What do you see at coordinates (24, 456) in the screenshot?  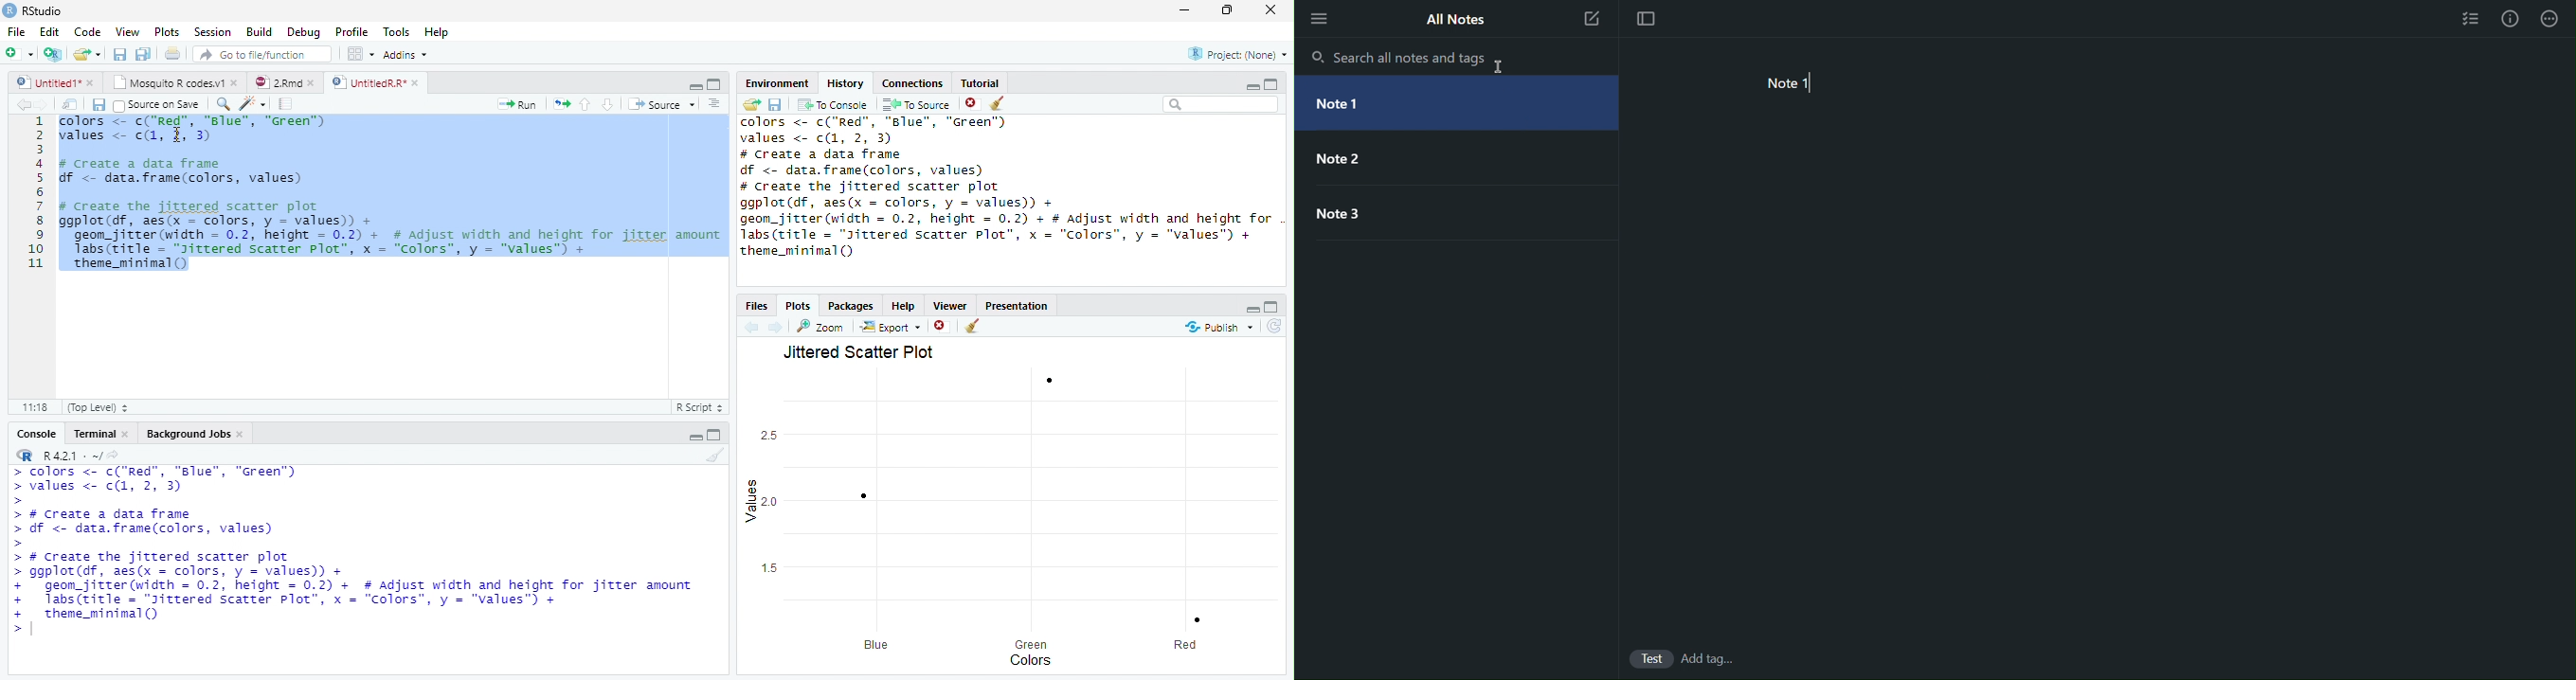 I see `R` at bounding box center [24, 456].